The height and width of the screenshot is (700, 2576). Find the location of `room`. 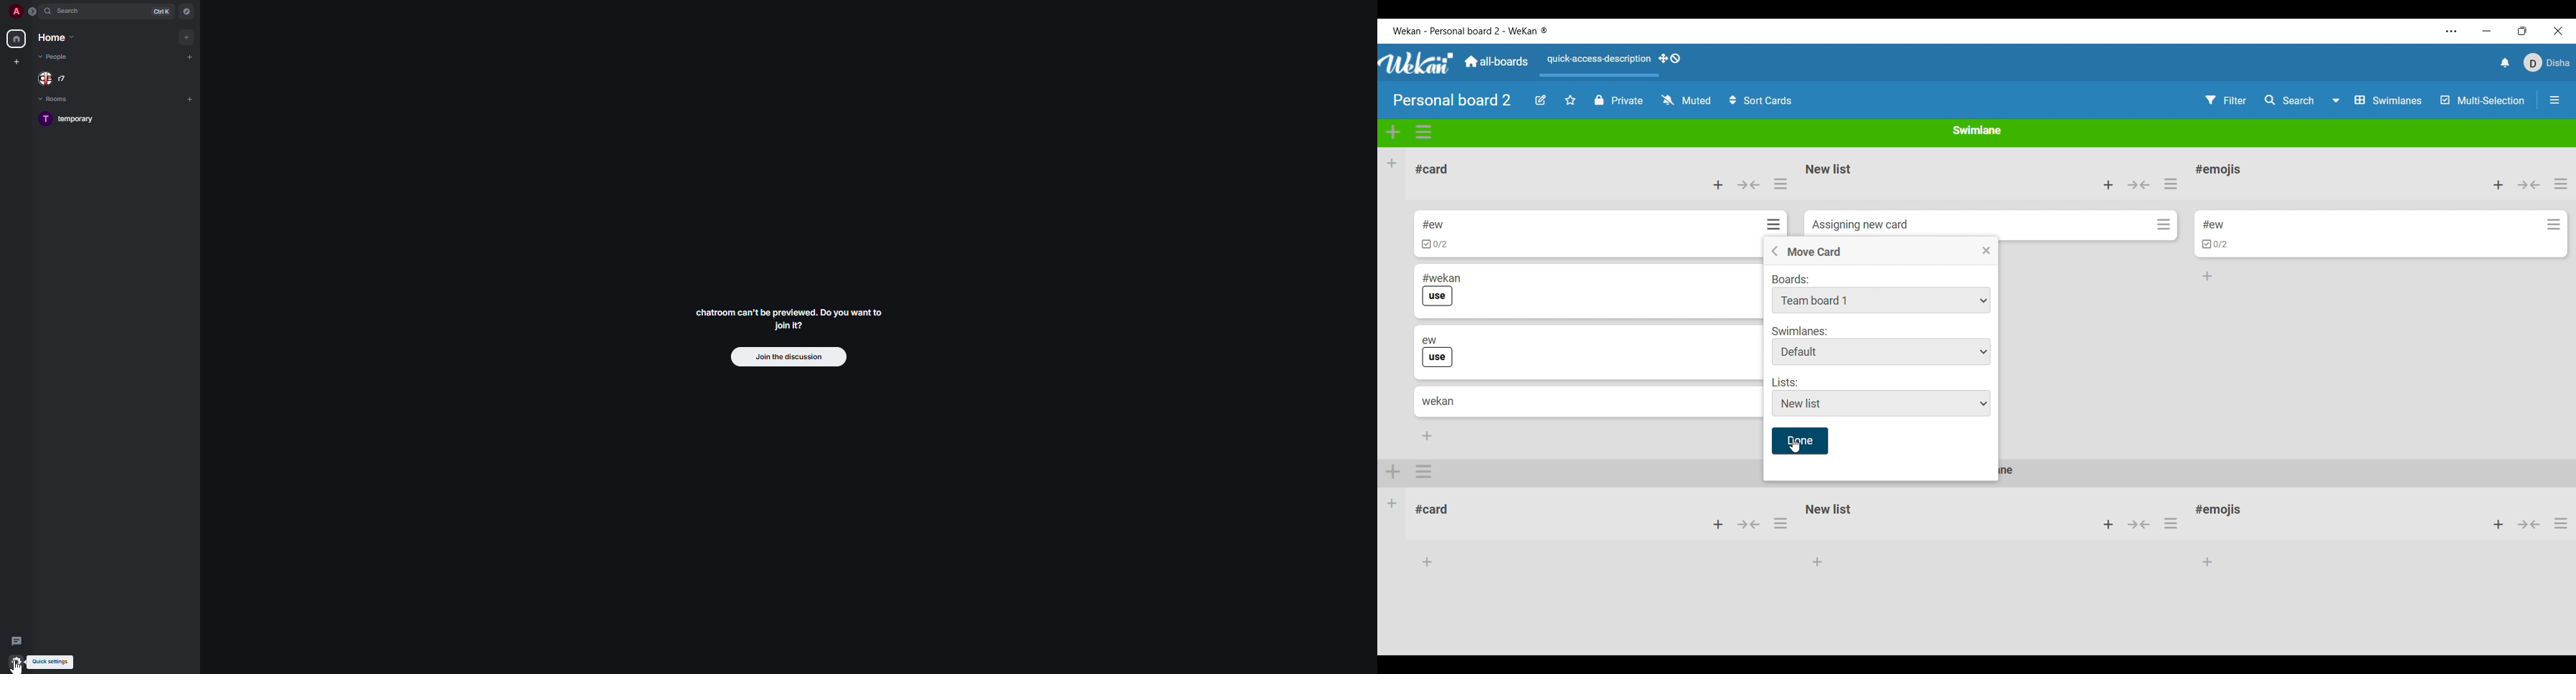

room is located at coordinates (74, 120).